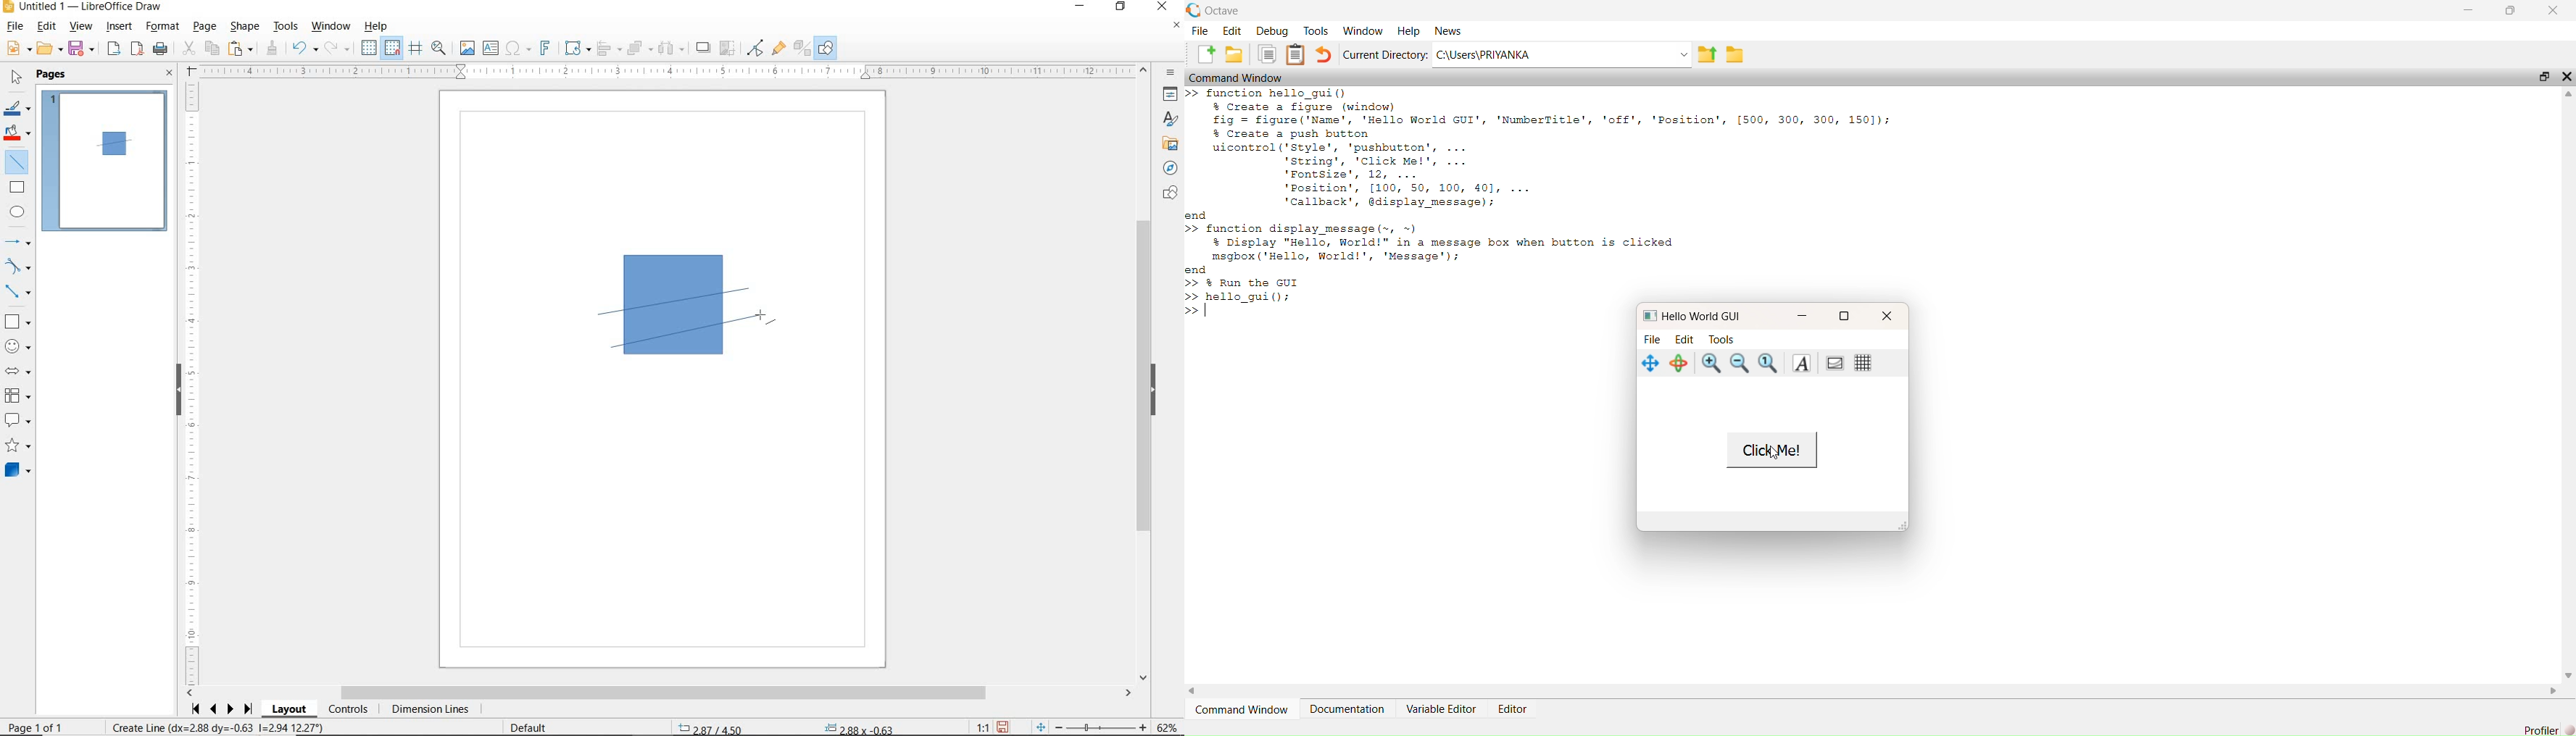 The width and height of the screenshot is (2576, 756). What do you see at coordinates (47, 26) in the screenshot?
I see `EDIT` at bounding box center [47, 26].